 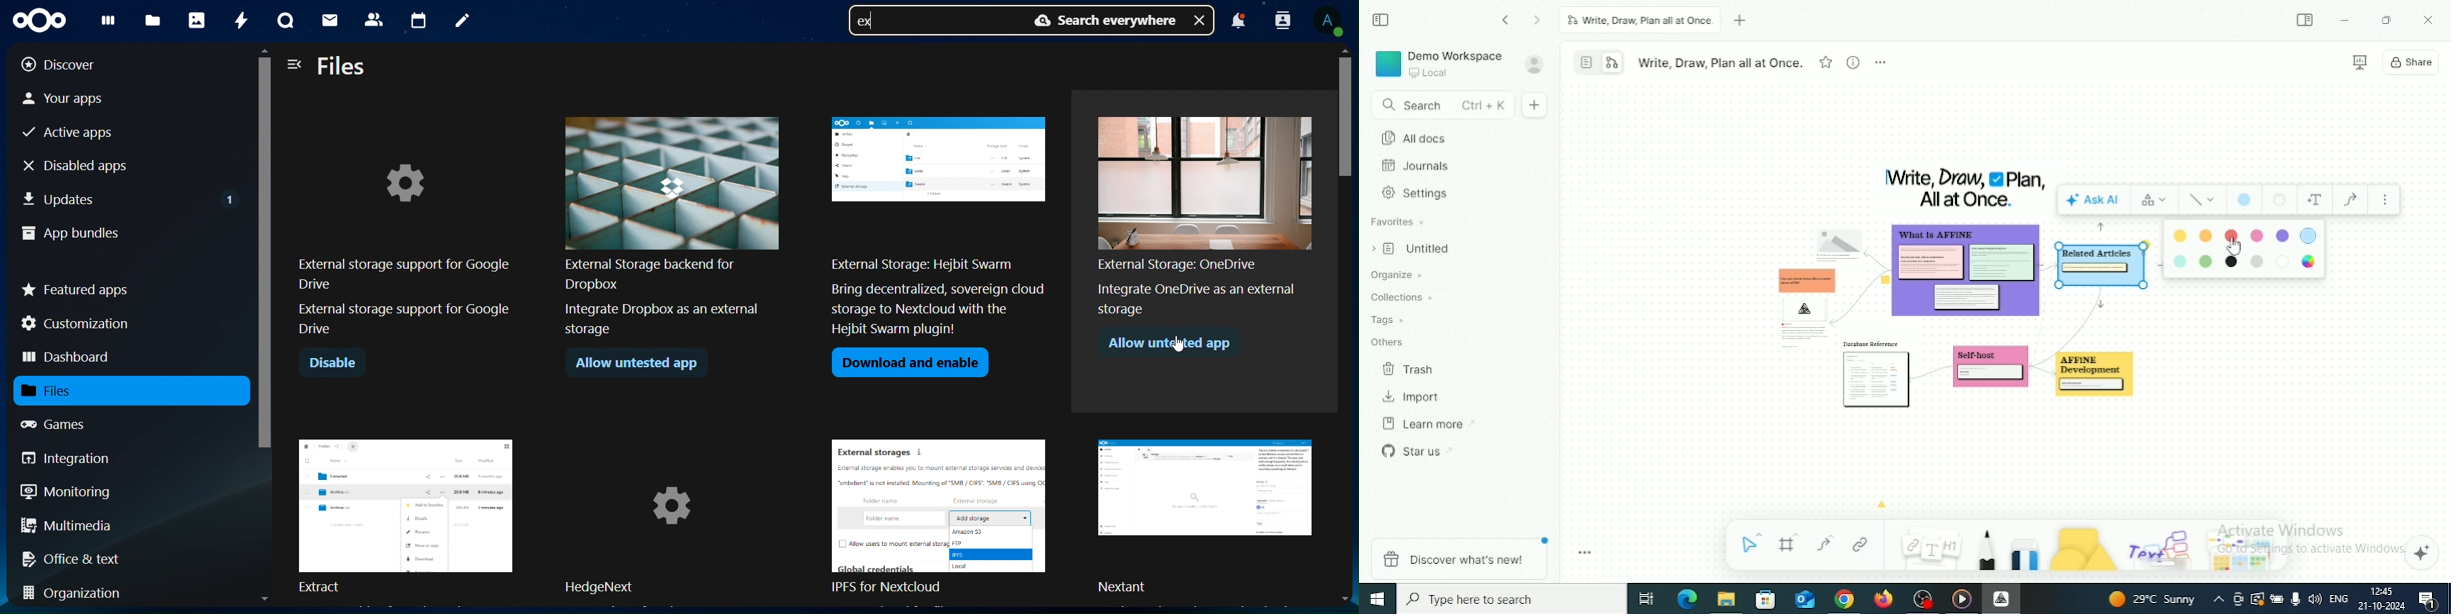 I want to click on Expand sidebar, so click(x=2306, y=20).